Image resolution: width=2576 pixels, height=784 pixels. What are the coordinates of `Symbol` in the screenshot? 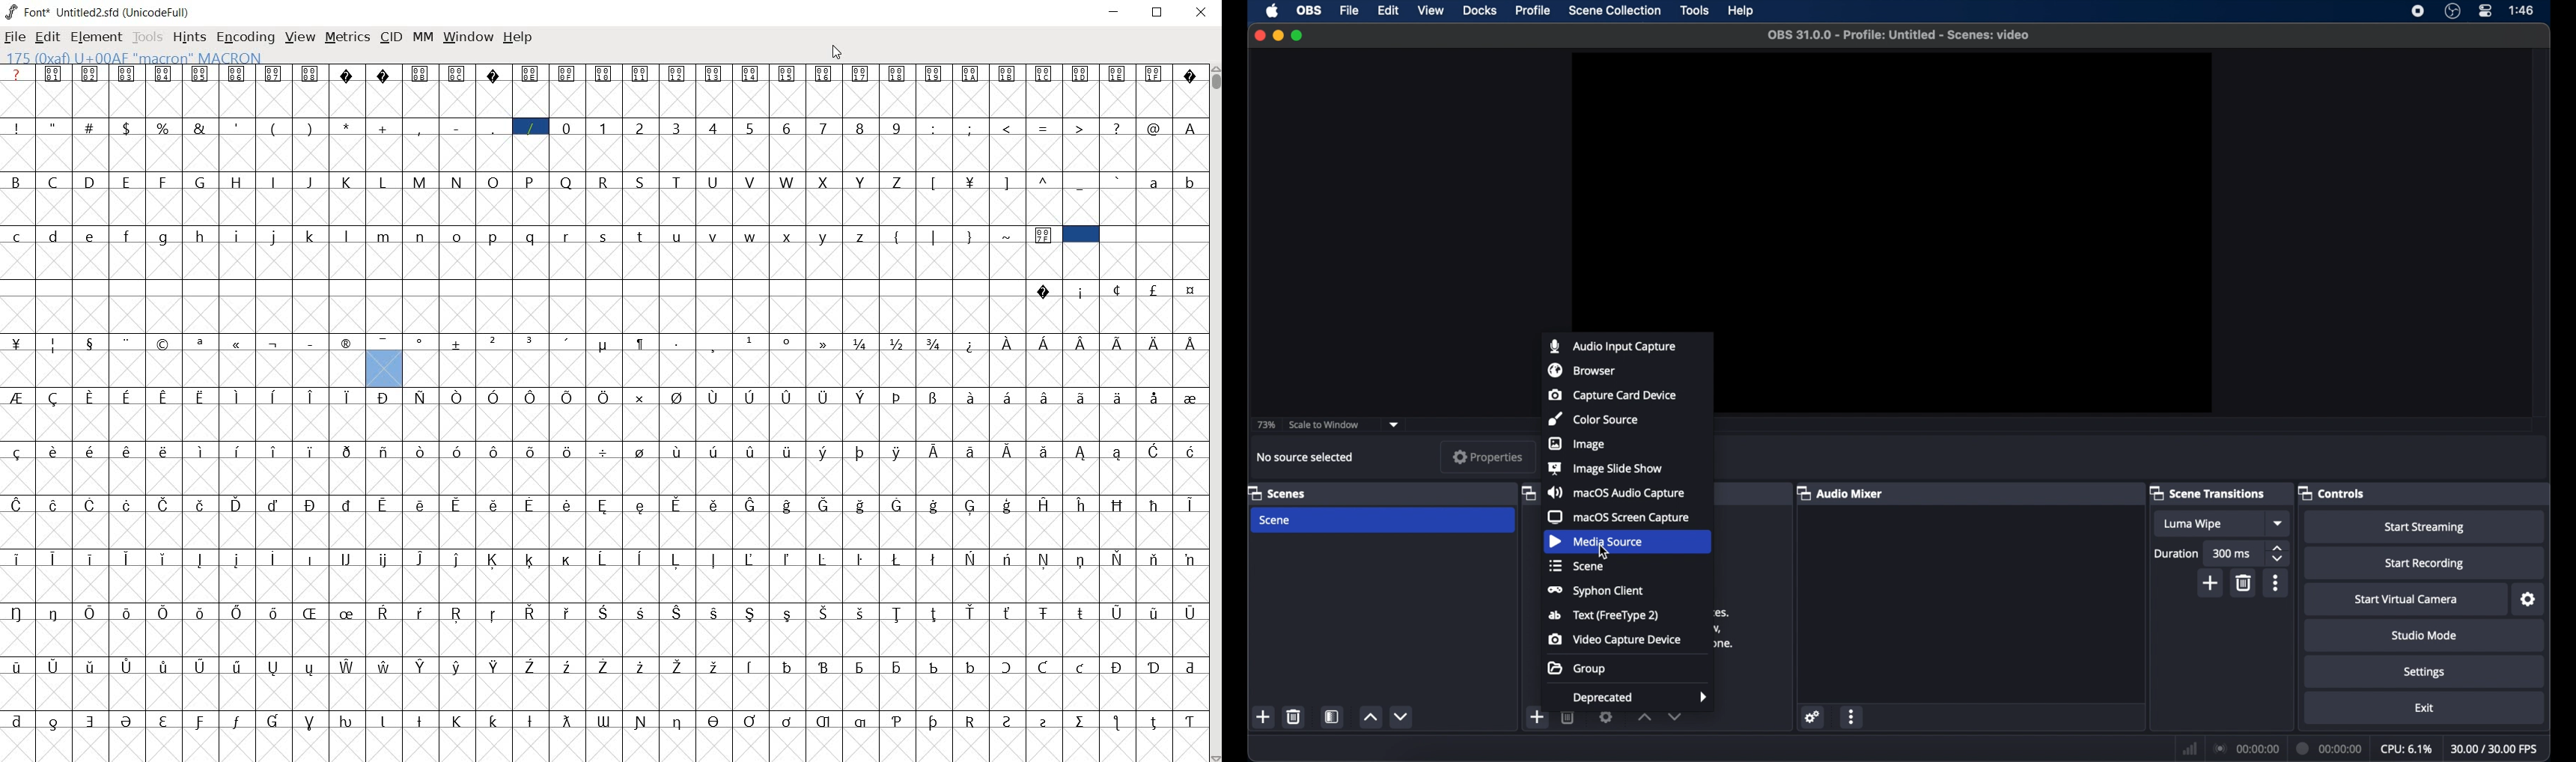 It's located at (347, 721).